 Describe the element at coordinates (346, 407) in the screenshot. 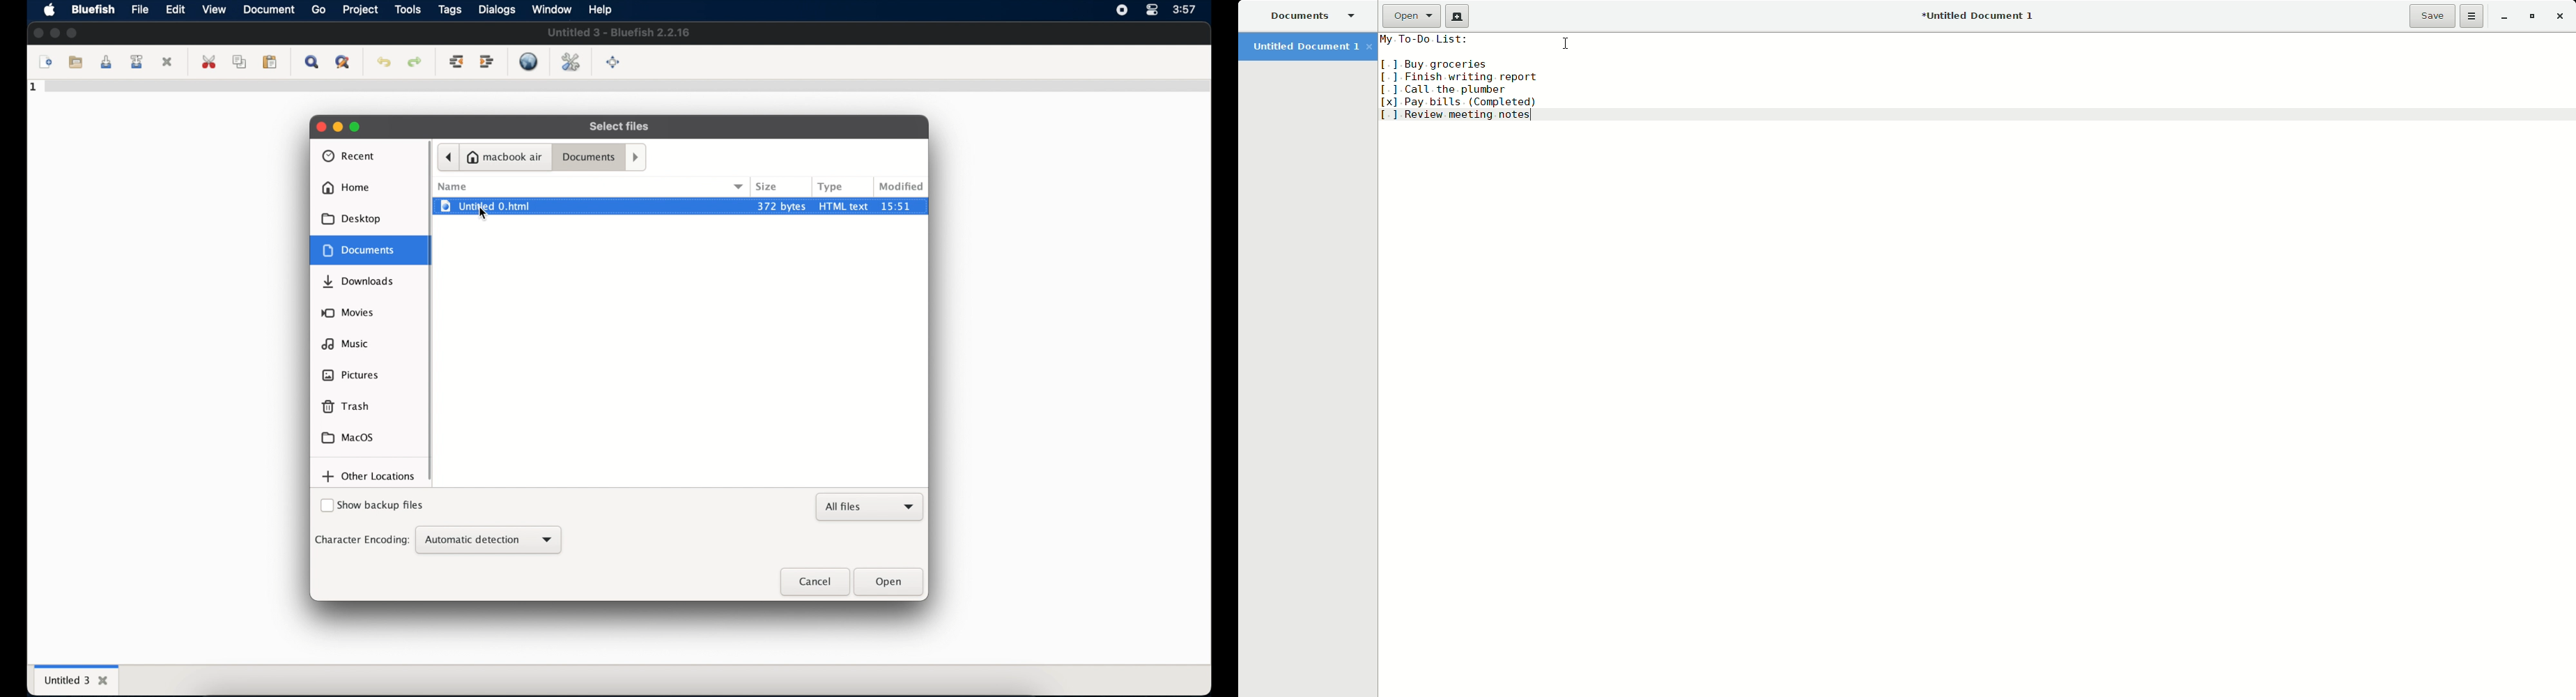

I see `trash` at that location.